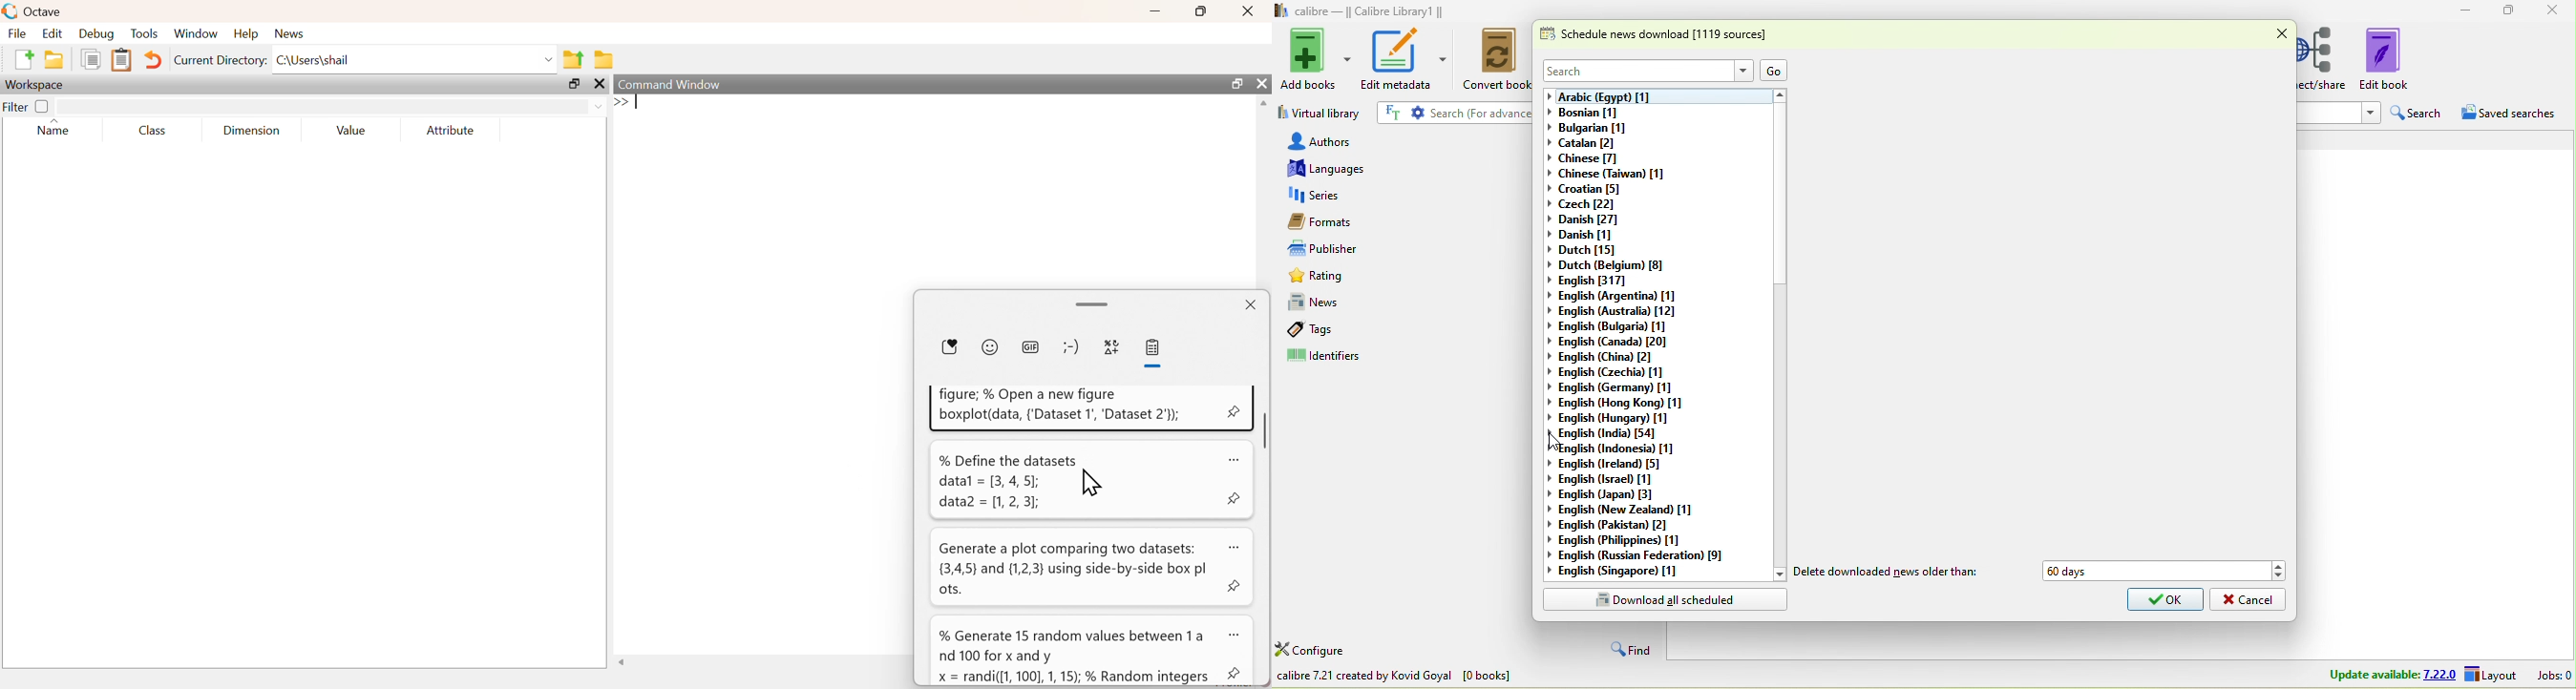 The height and width of the screenshot is (700, 2576). Describe the element at coordinates (1625, 510) in the screenshot. I see `english (new zealand)[1]` at that location.